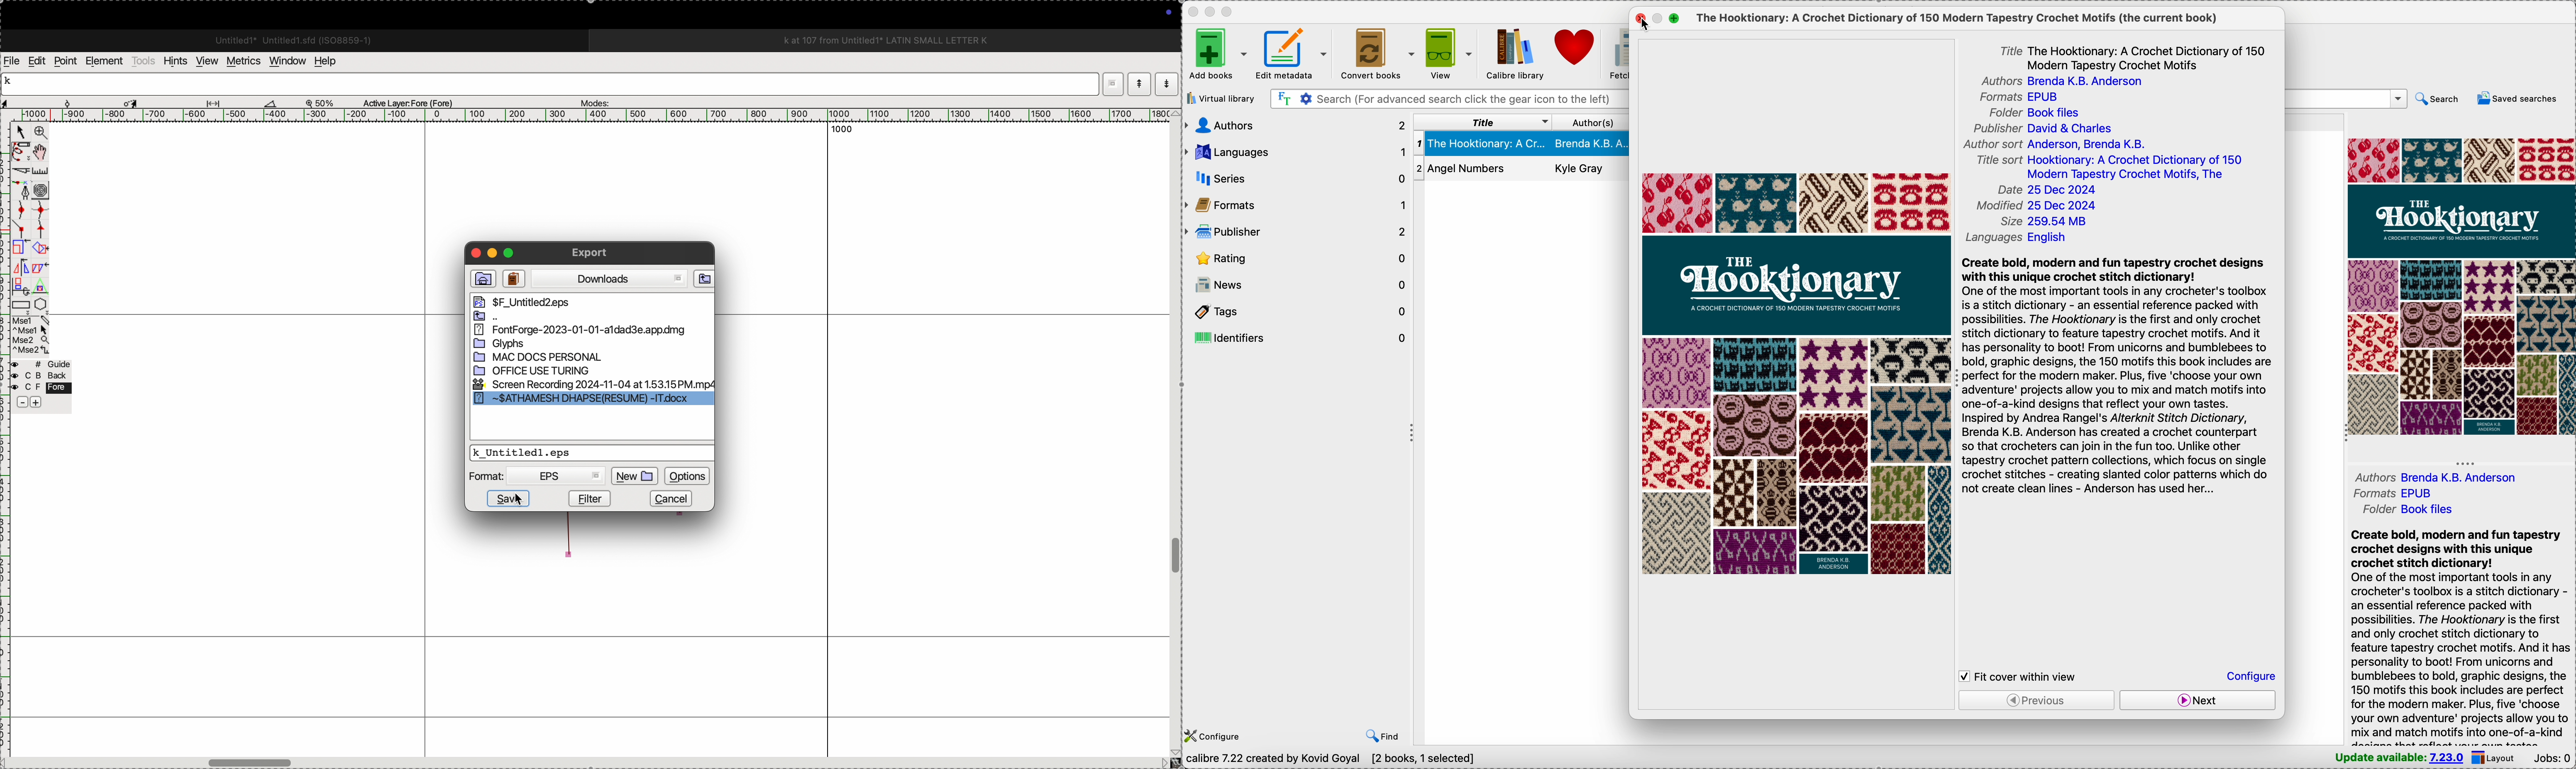  Describe the element at coordinates (332, 61) in the screenshot. I see `help` at that location.